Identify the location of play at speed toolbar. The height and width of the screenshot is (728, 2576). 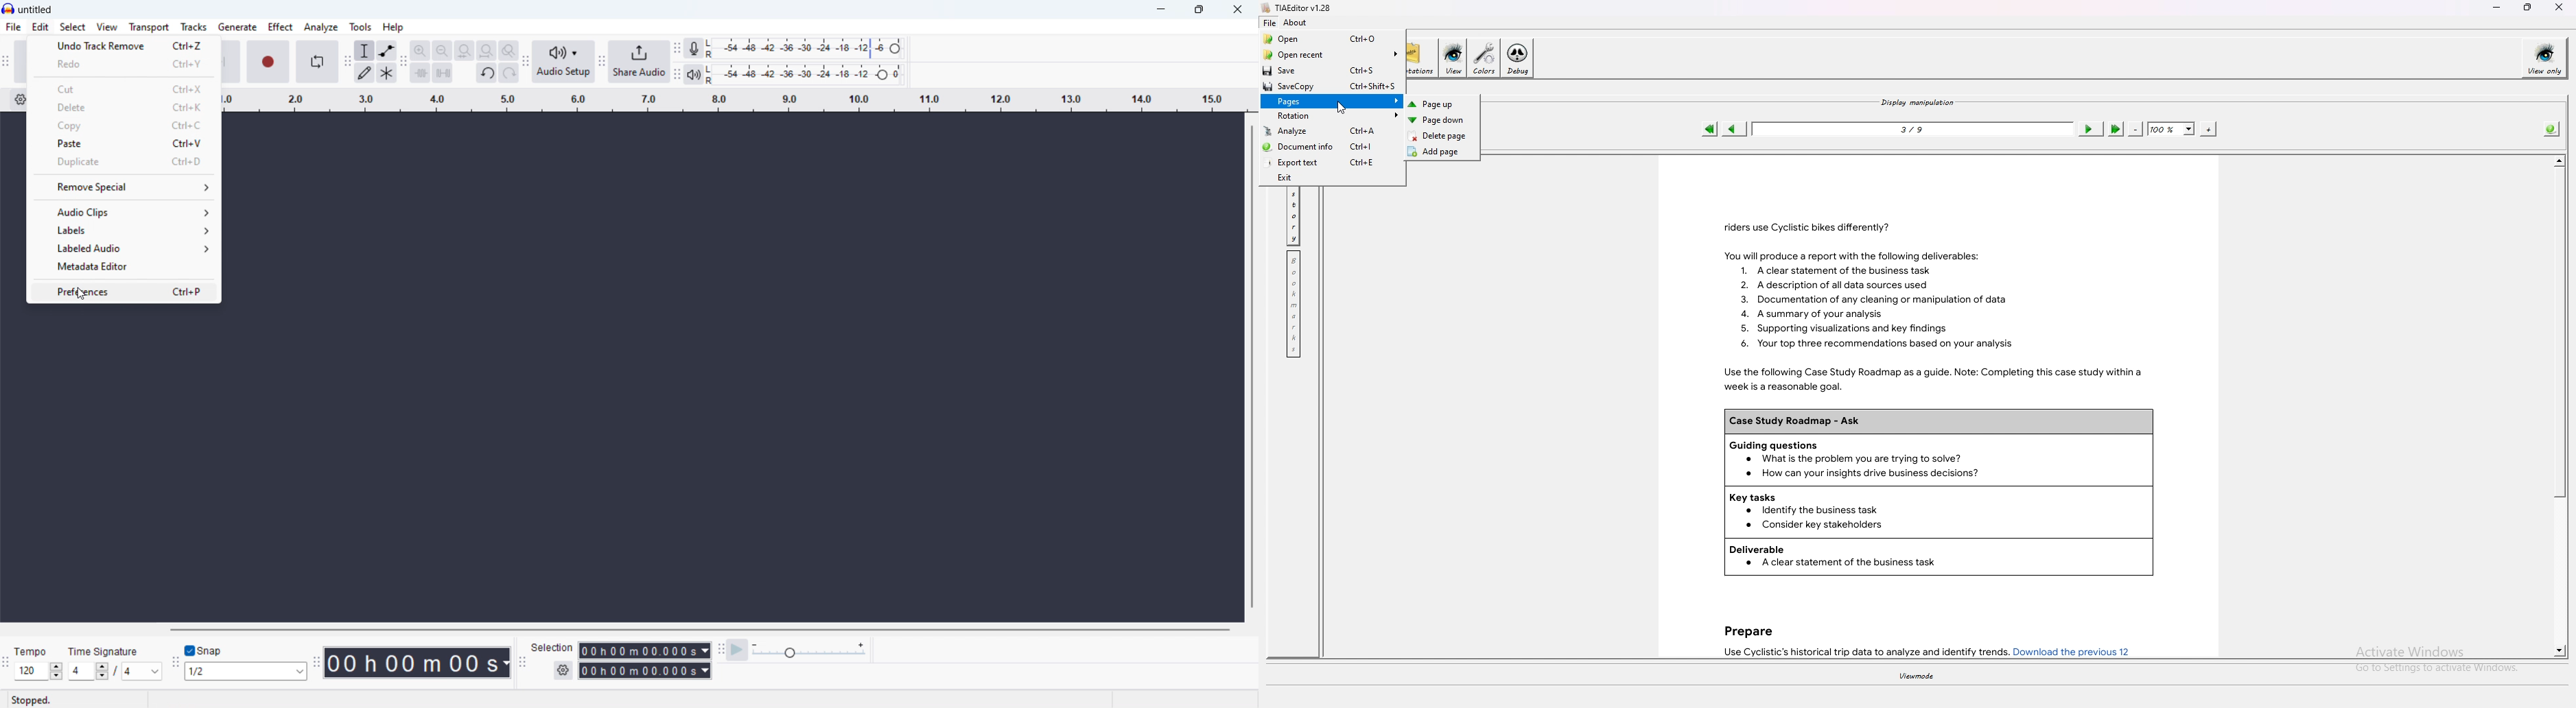
(721, 650).